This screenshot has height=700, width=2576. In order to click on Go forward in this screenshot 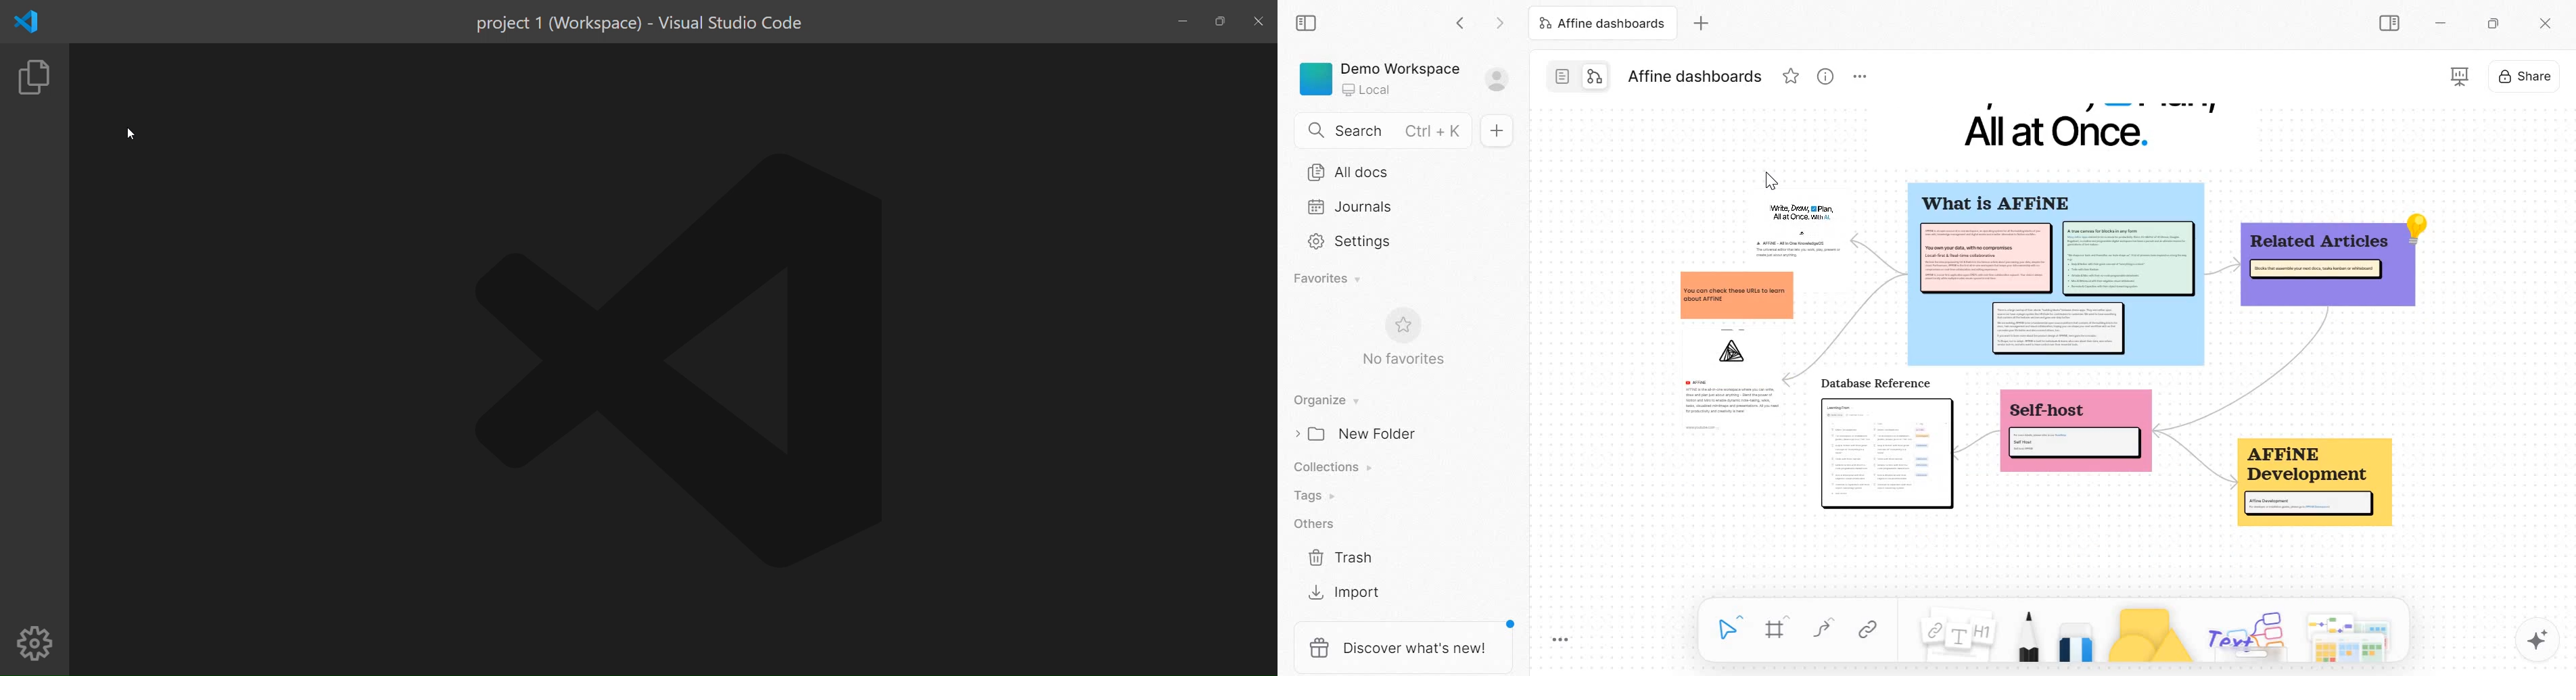, I will do `click(1496, 26)`.